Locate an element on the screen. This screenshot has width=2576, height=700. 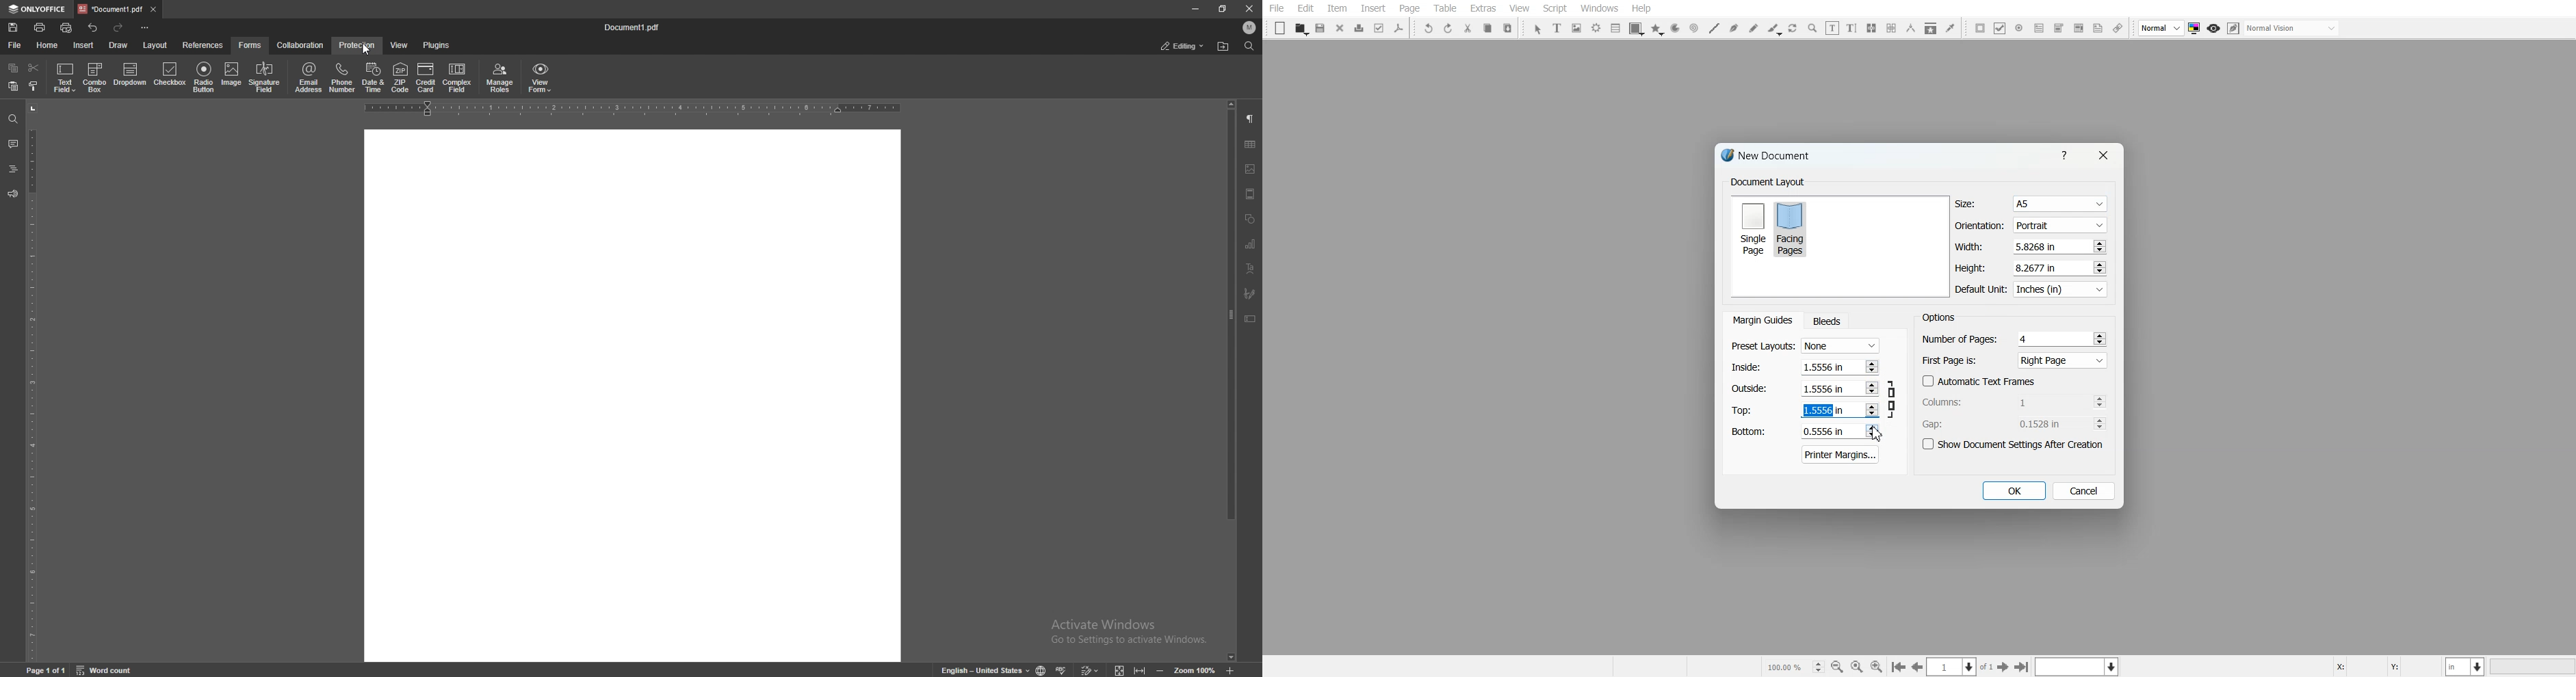
Increase and decrease No.  is located at coordinates (2100, 338).